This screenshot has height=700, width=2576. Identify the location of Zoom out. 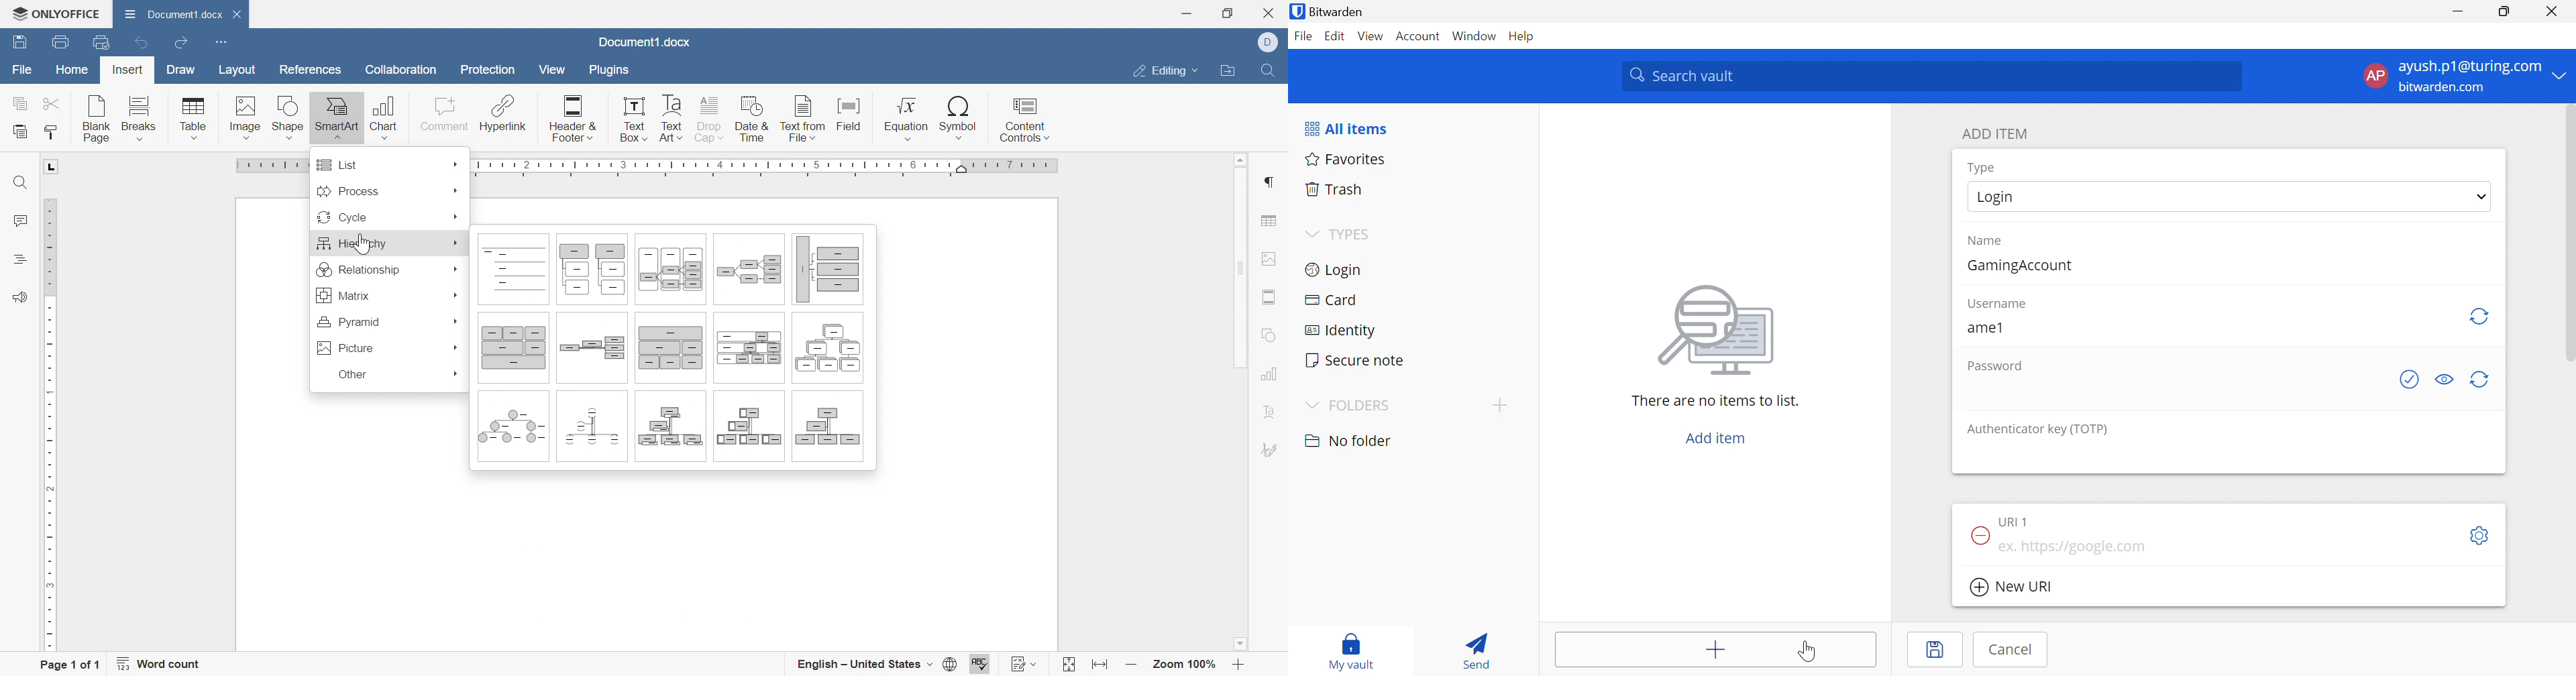
(1132, 665).